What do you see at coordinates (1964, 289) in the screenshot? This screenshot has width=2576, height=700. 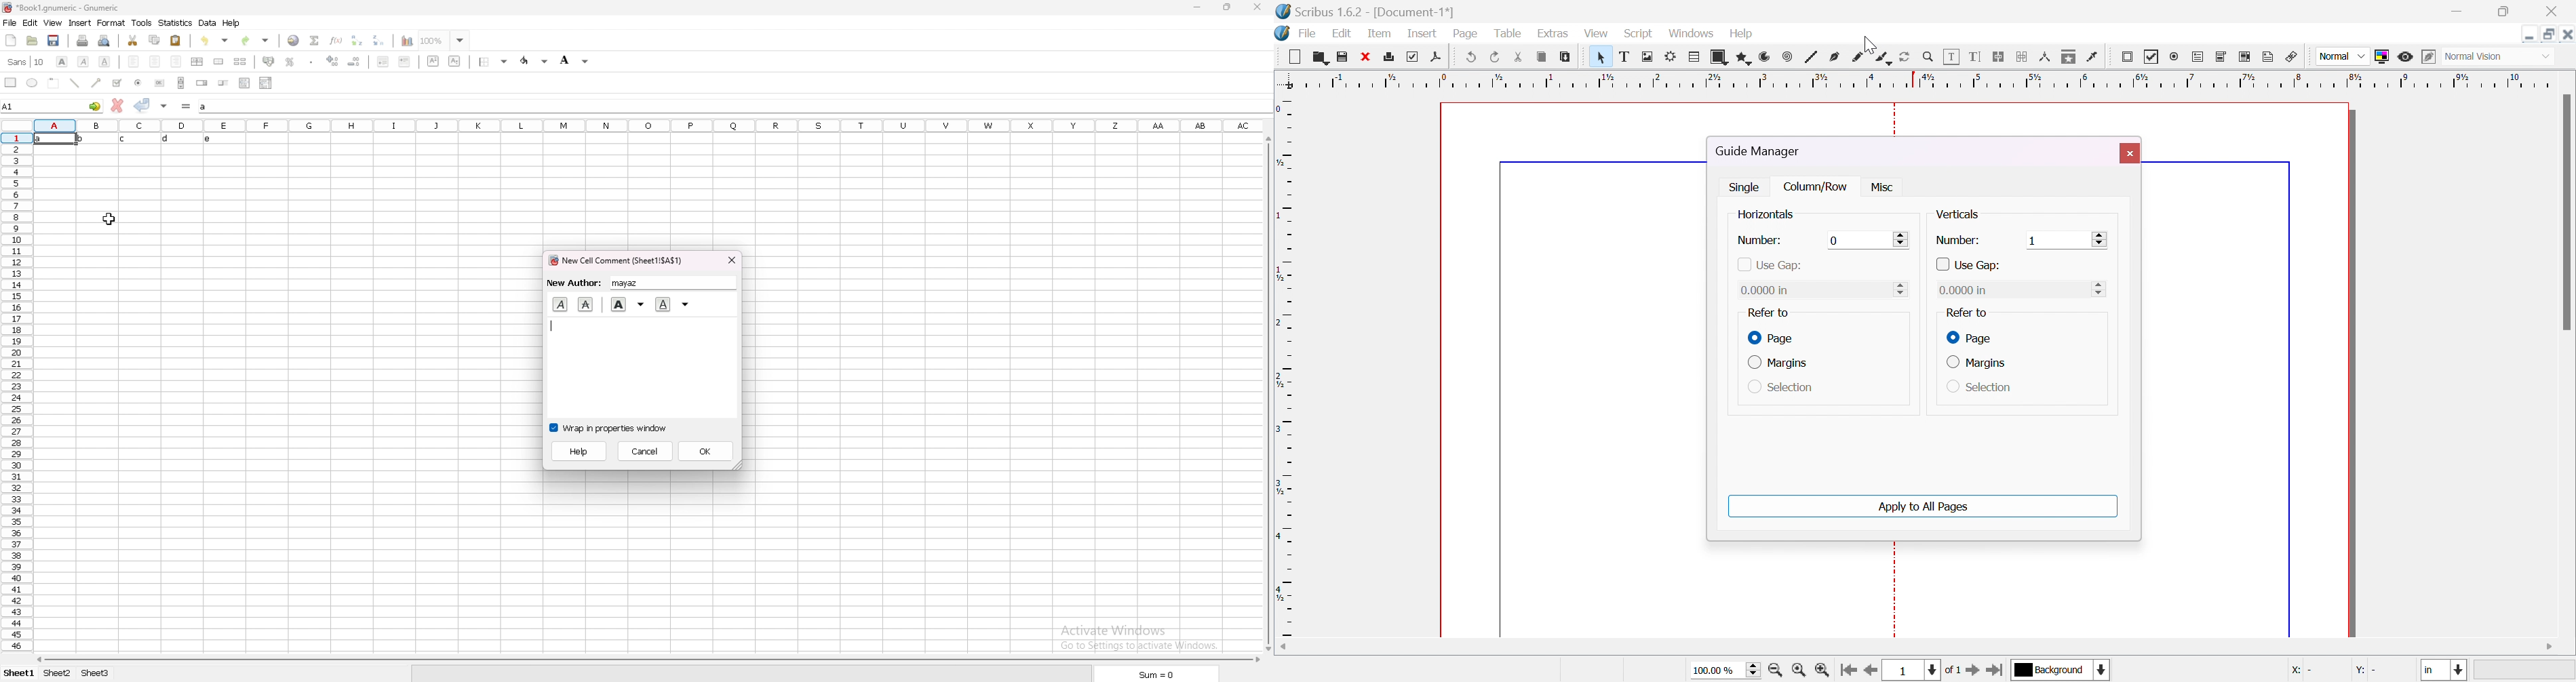 I see `0.0000 in` at bounding box center [1964, 289].